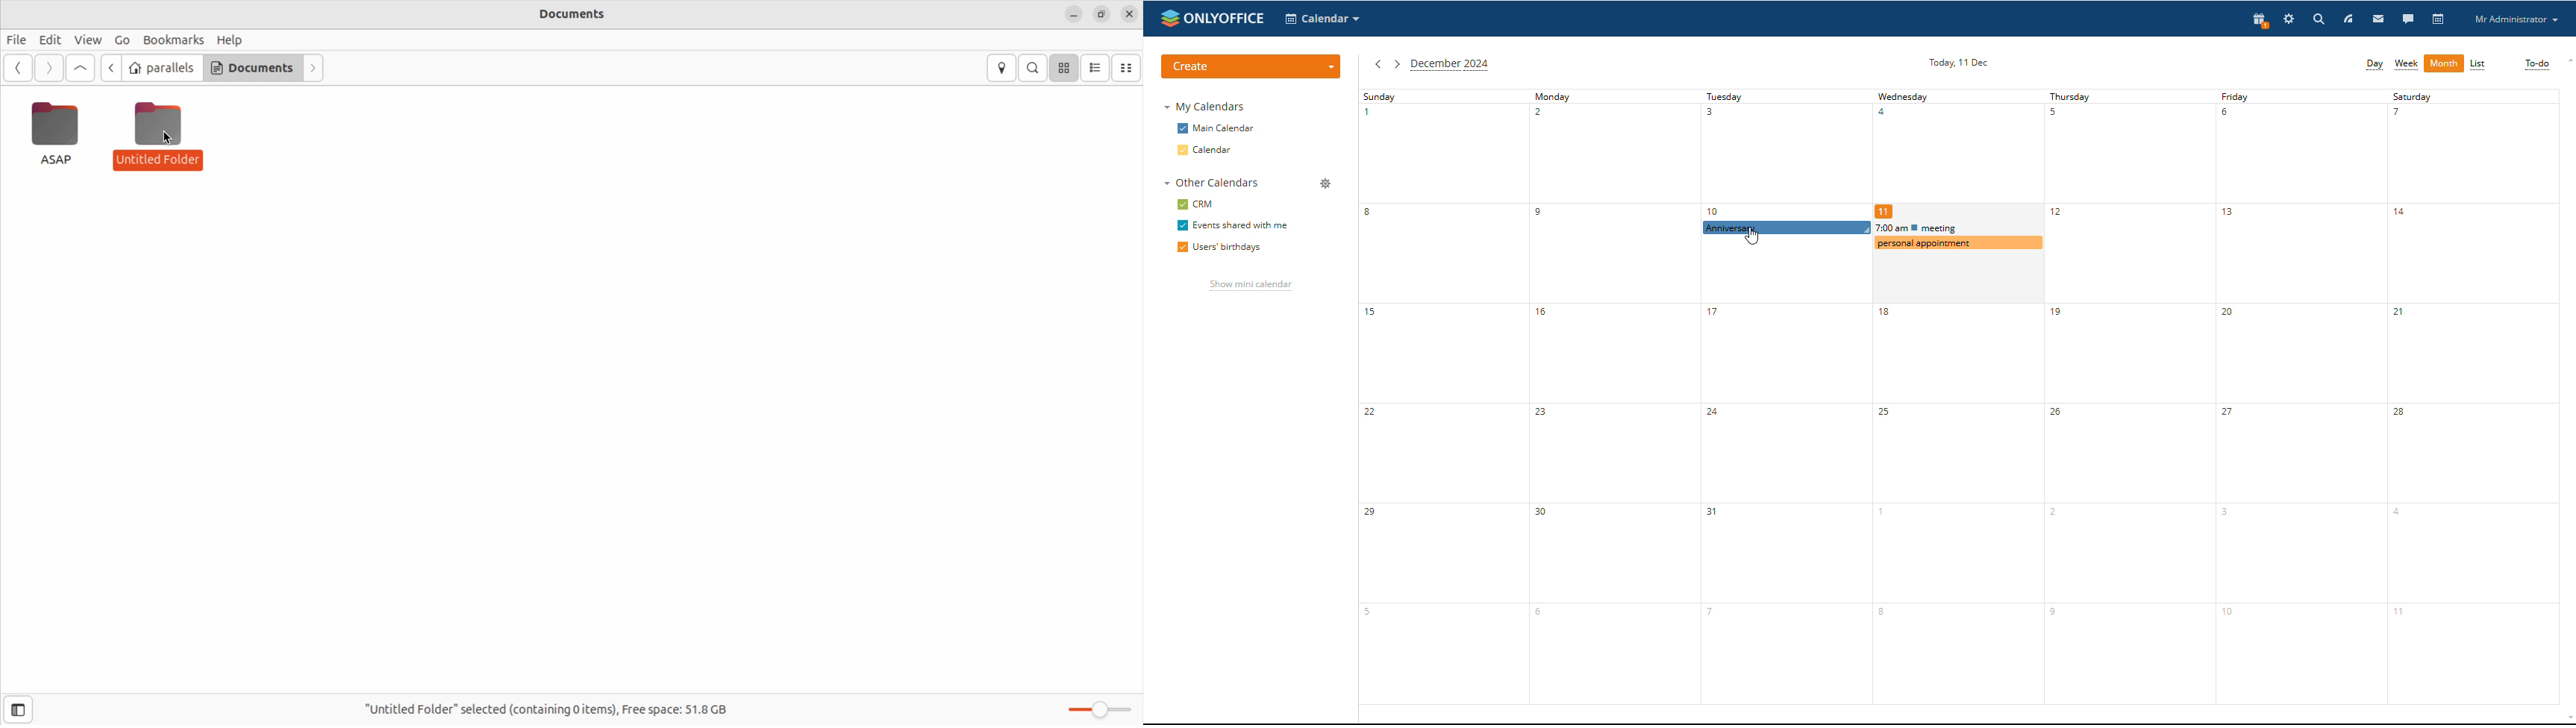 The width and height of the screenshot is (2576, 728). I want to click on day view, so click(2374, 66).